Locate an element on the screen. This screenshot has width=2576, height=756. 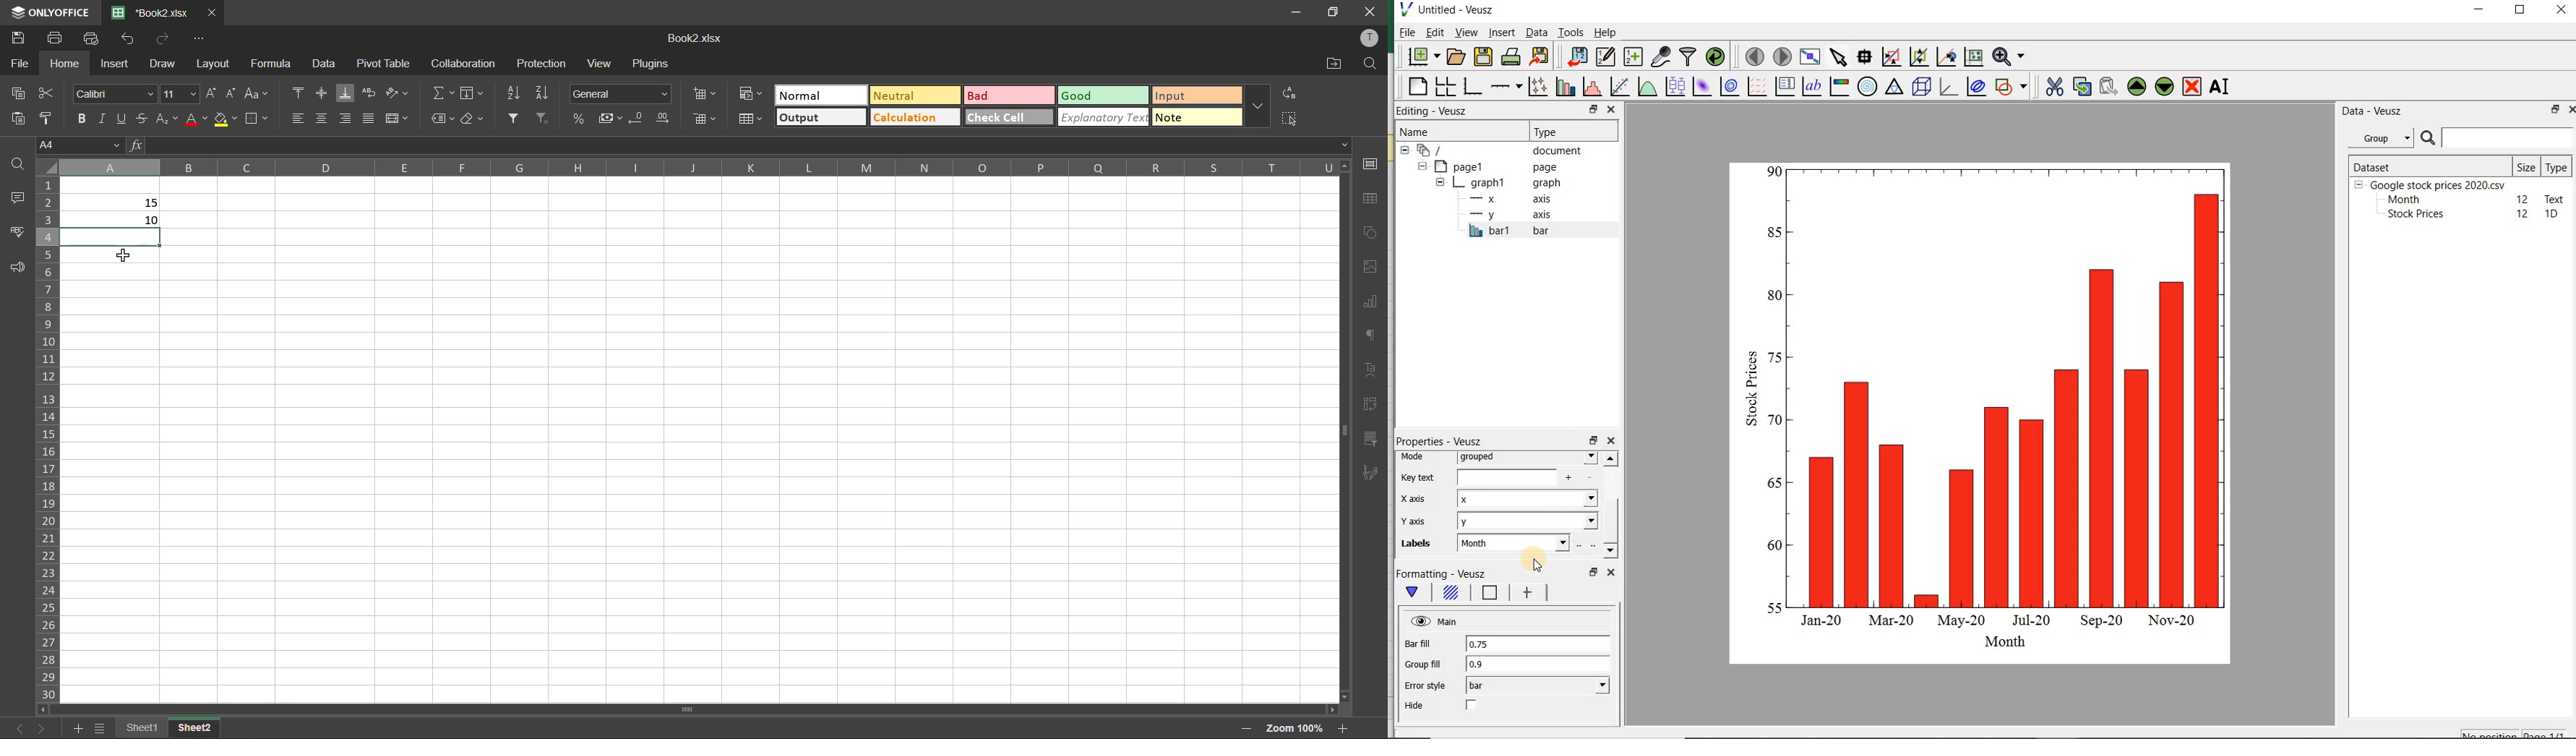
selected cell is located at coordinates (114, 237).